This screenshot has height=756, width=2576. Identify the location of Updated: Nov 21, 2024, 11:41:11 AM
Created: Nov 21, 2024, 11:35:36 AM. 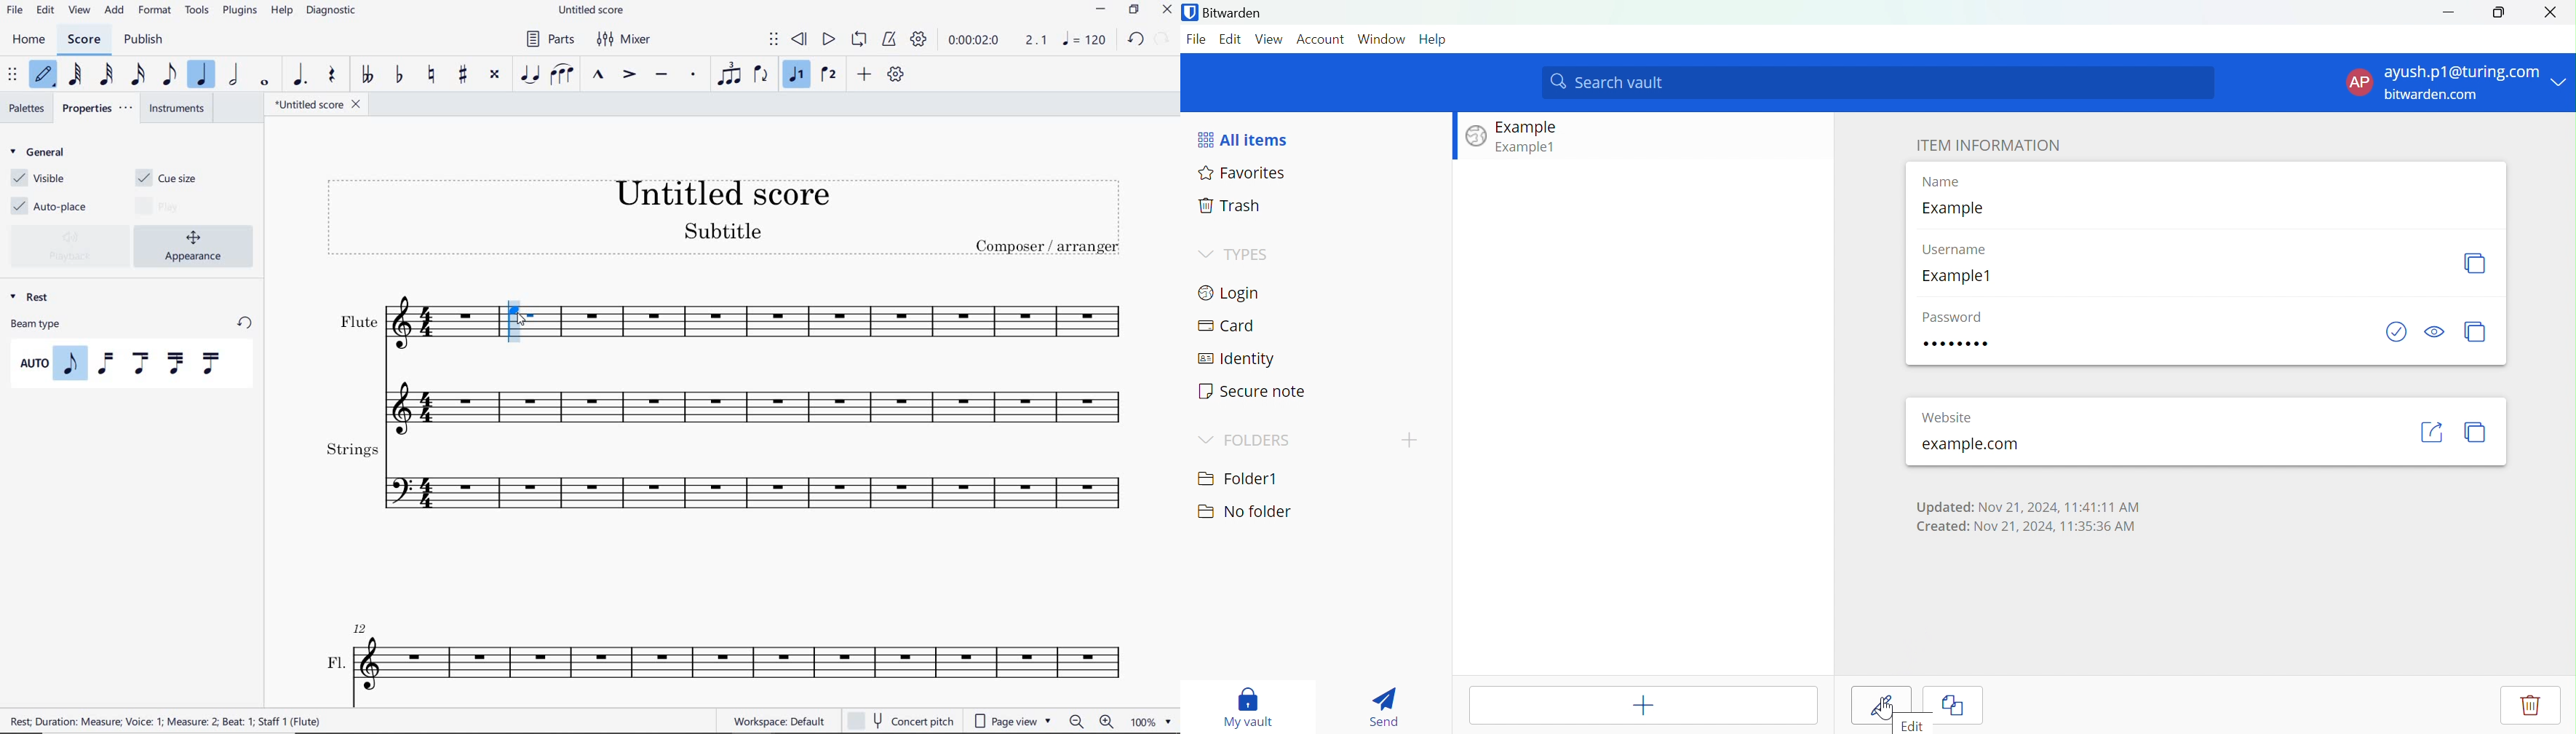
(2024, 513).